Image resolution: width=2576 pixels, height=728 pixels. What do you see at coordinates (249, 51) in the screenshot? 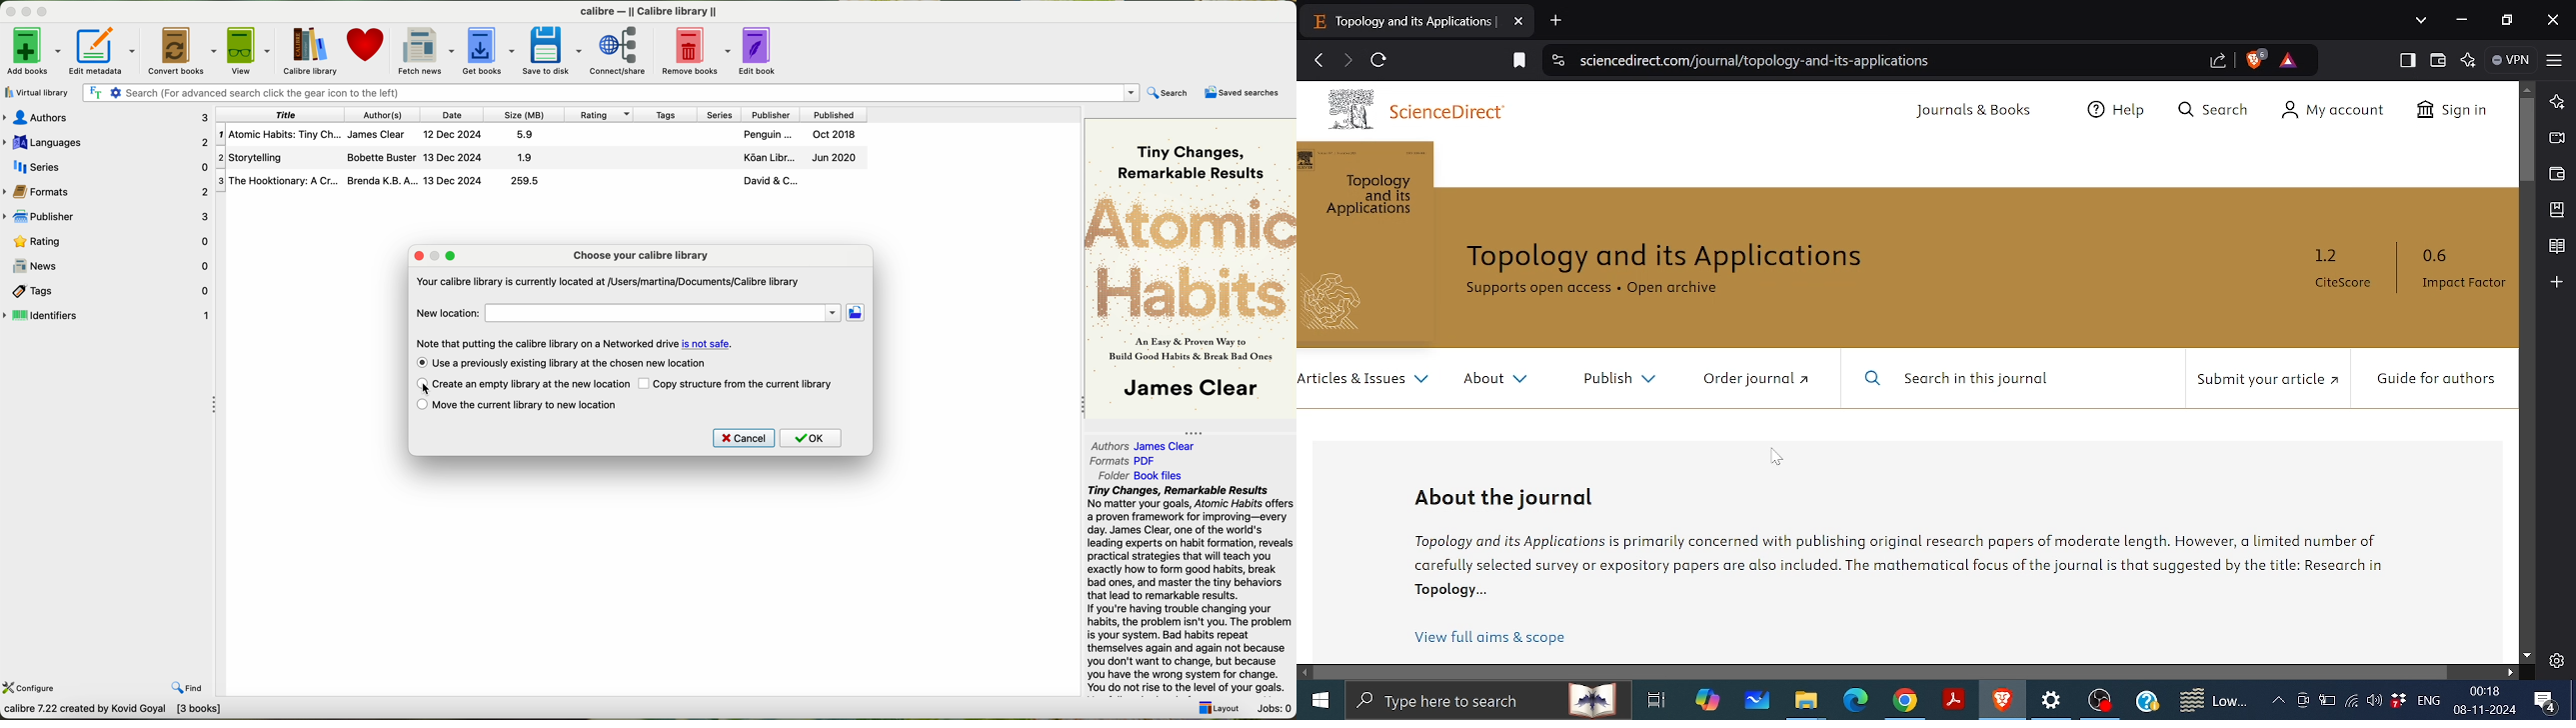
I see `view` at bounding box center [249, 51].